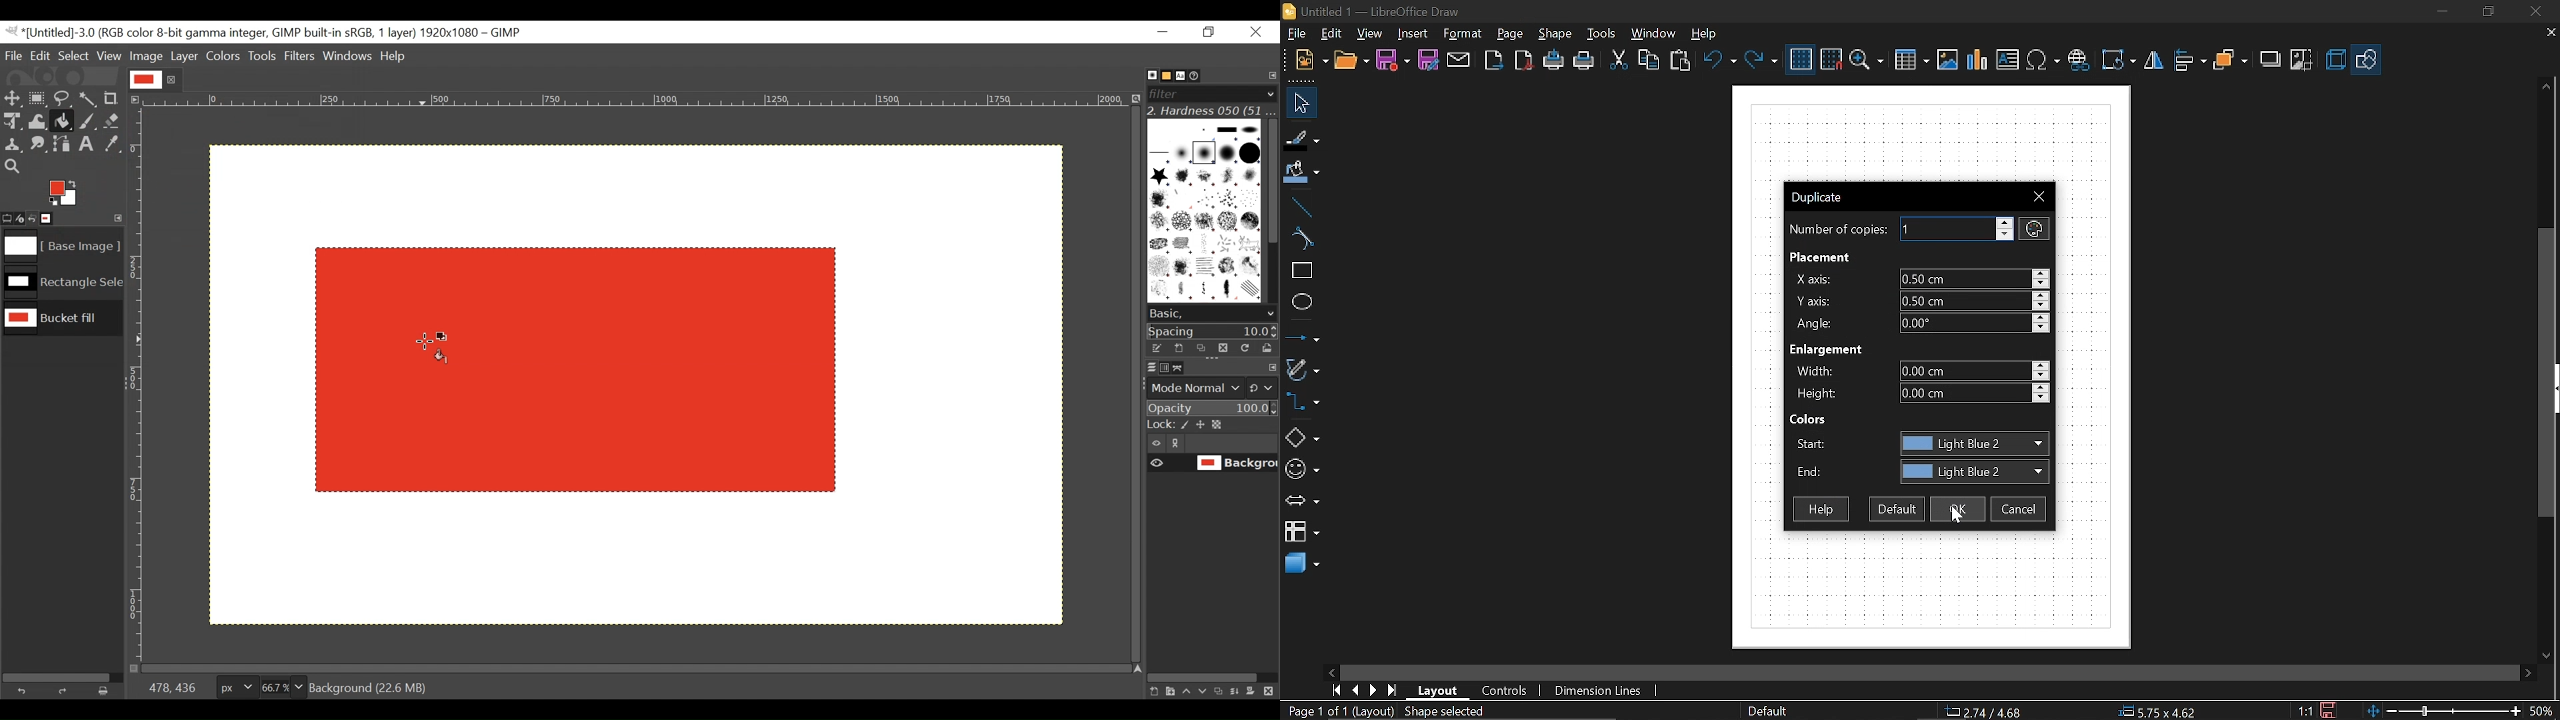  Describe the element at coordinates (1817, 323) in the screenshot. I see `Angle` at that location.